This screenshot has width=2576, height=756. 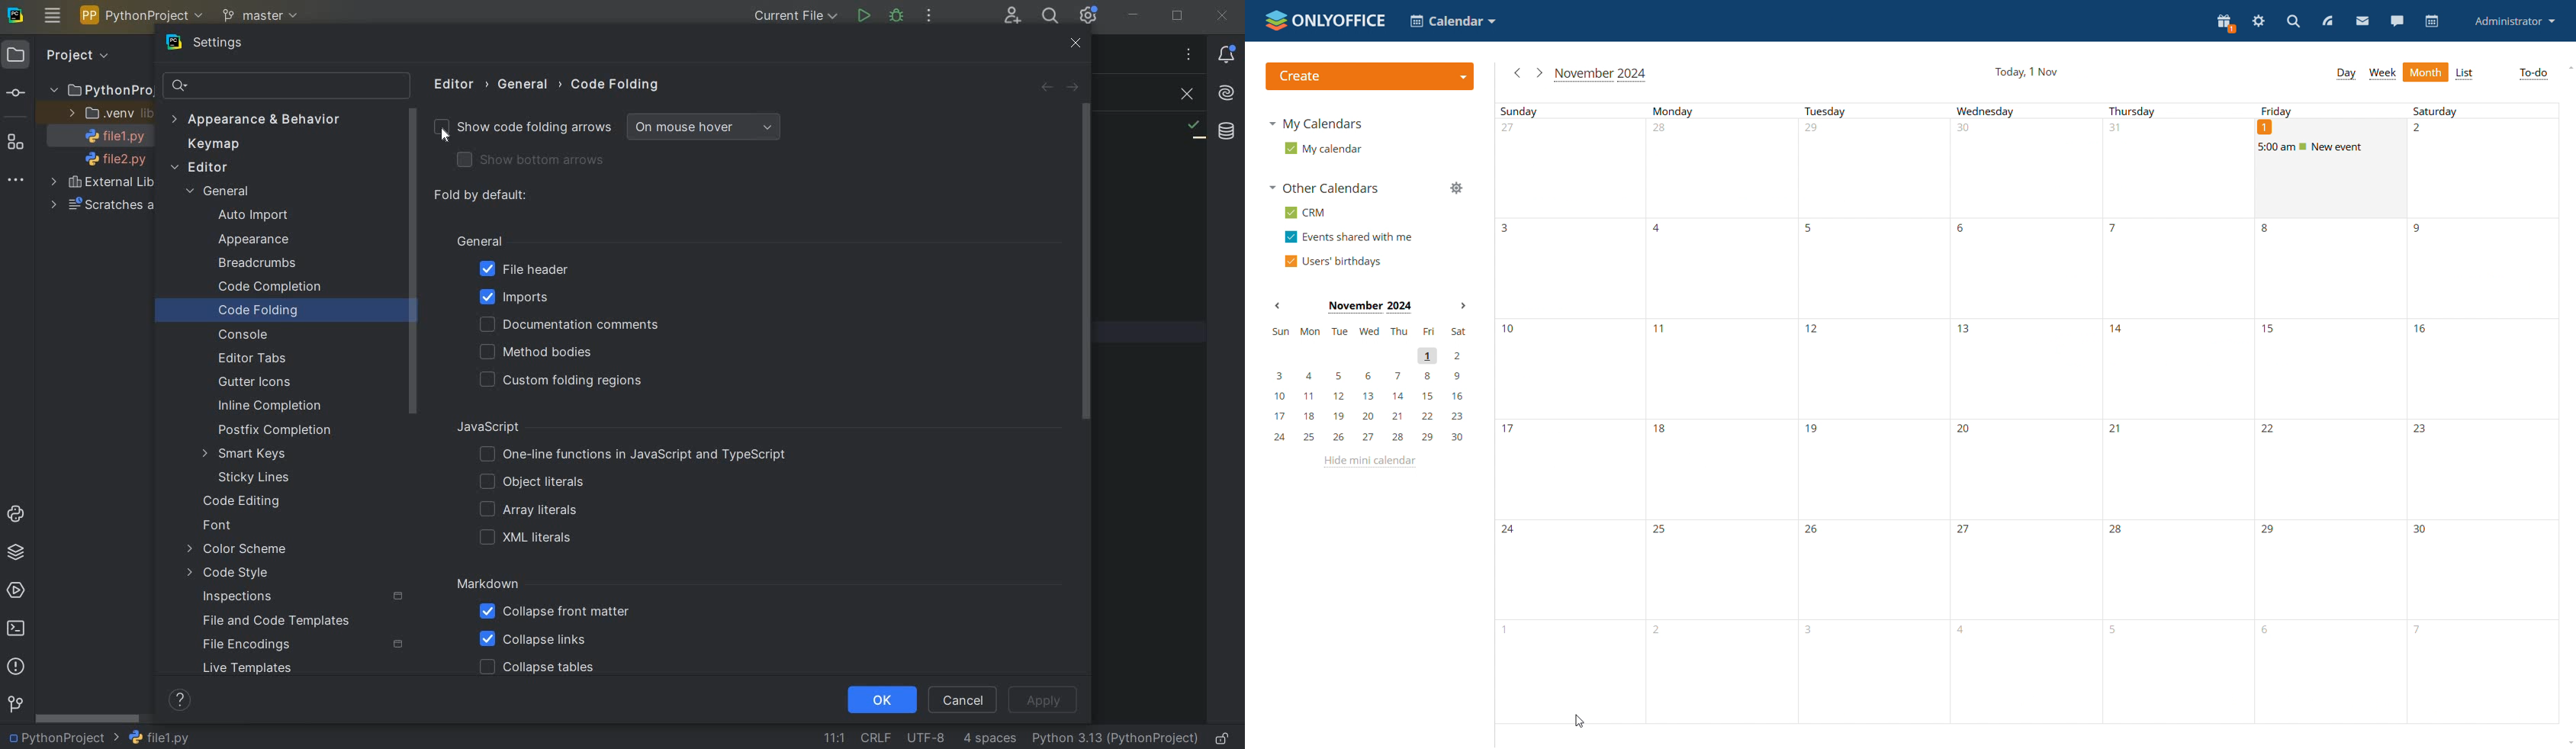 What do you see at coordinates (965, 699) in the screenshot?
I see `CANCEL` at bounding box center [965, 699].